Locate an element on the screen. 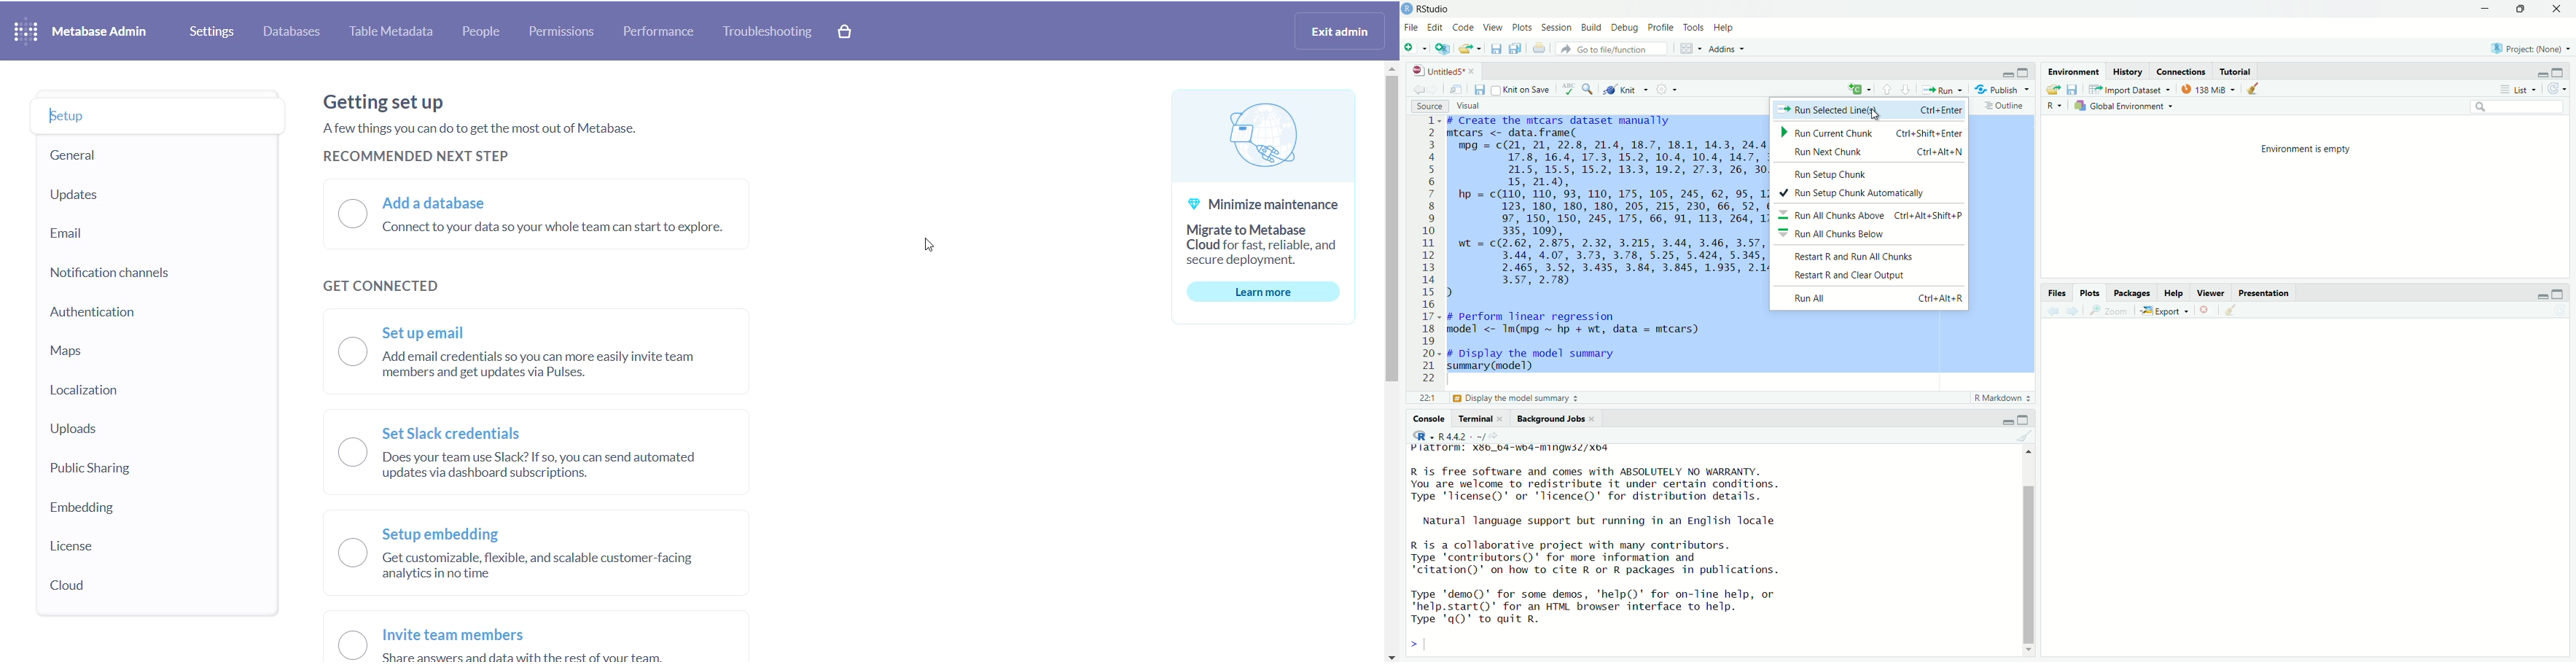 This screenshot has width=2576, height=672. Run Selected Line(s) is located at coordinates (1830, 111).